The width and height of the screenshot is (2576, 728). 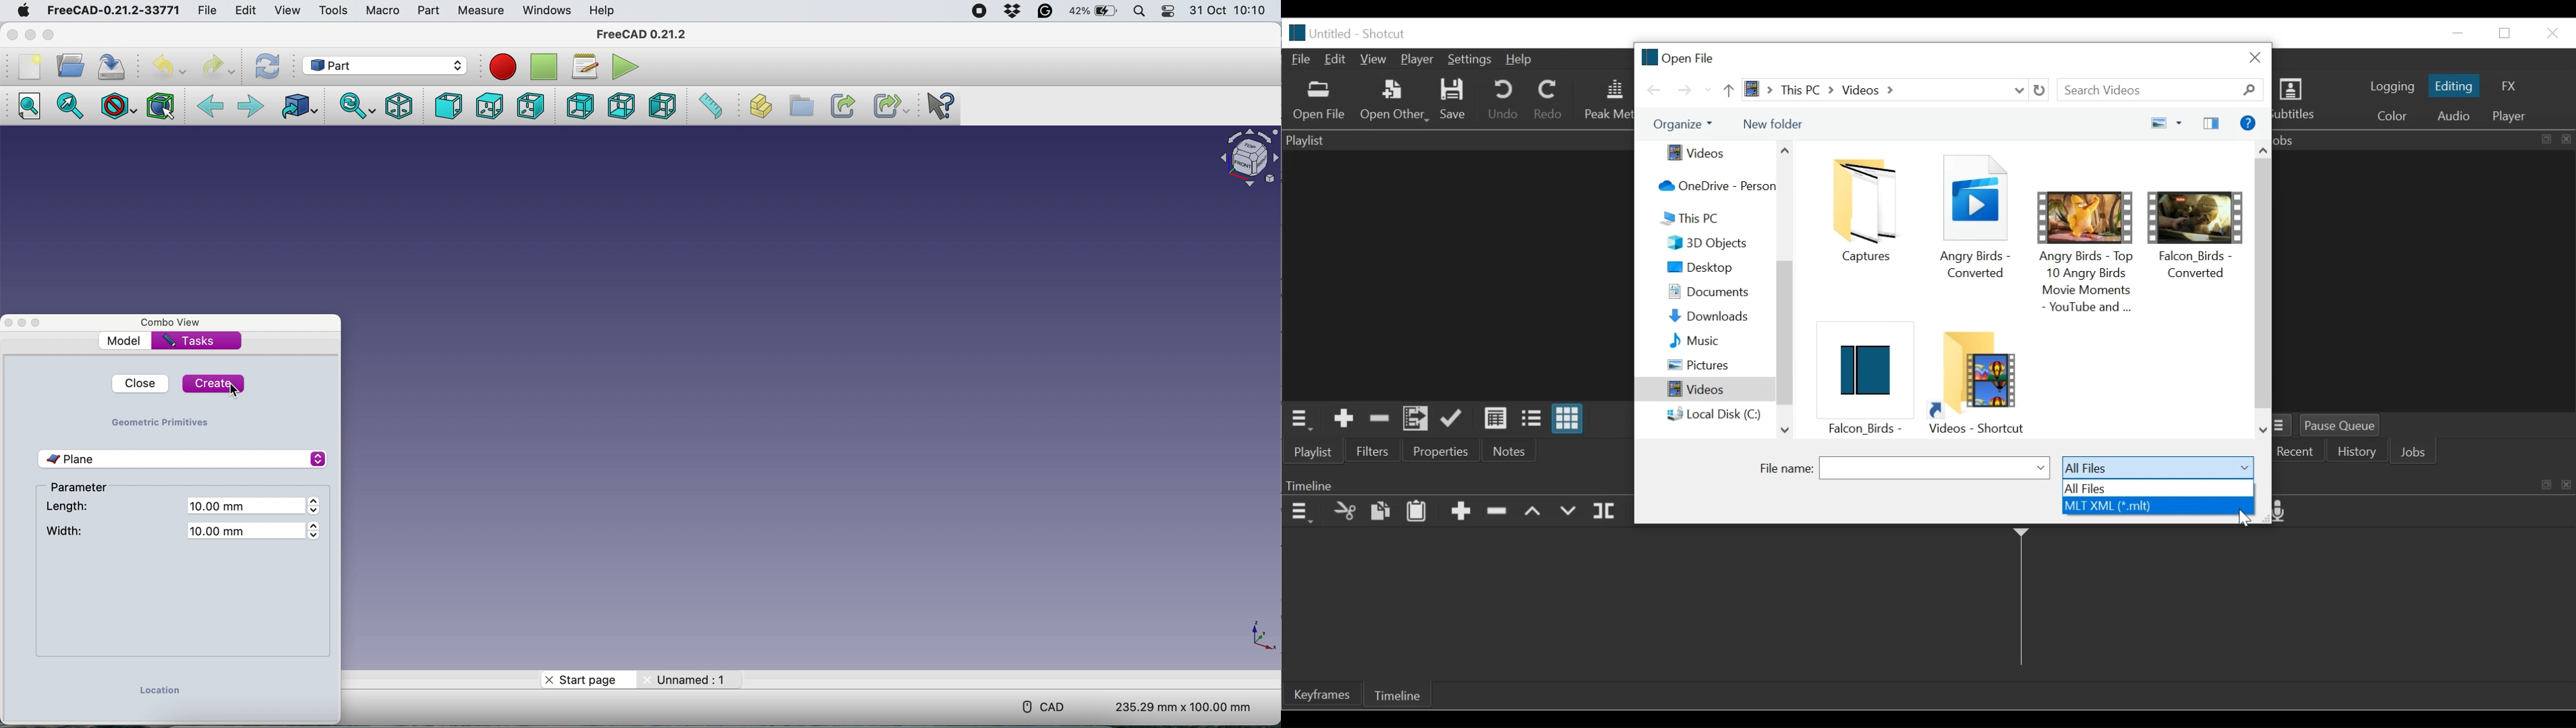 I want to click on change your view, so click(x=2154, y=123).